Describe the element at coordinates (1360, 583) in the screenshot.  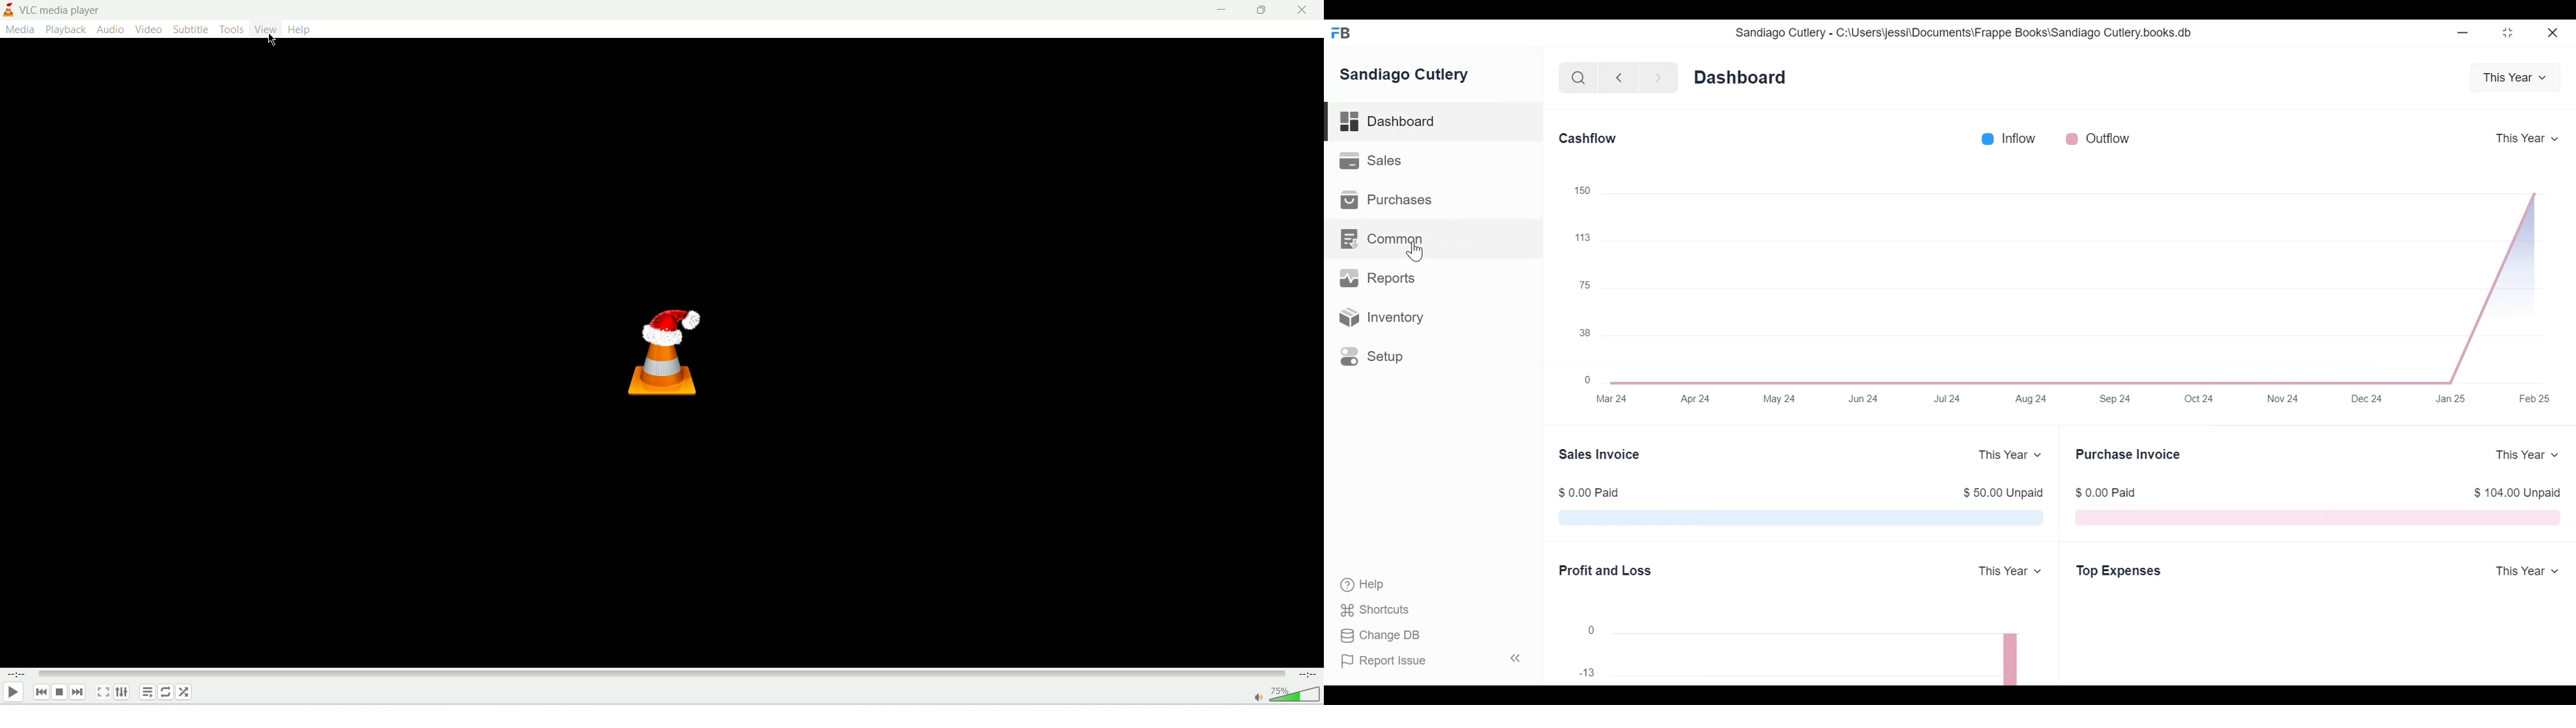
I see `Help` at that location.